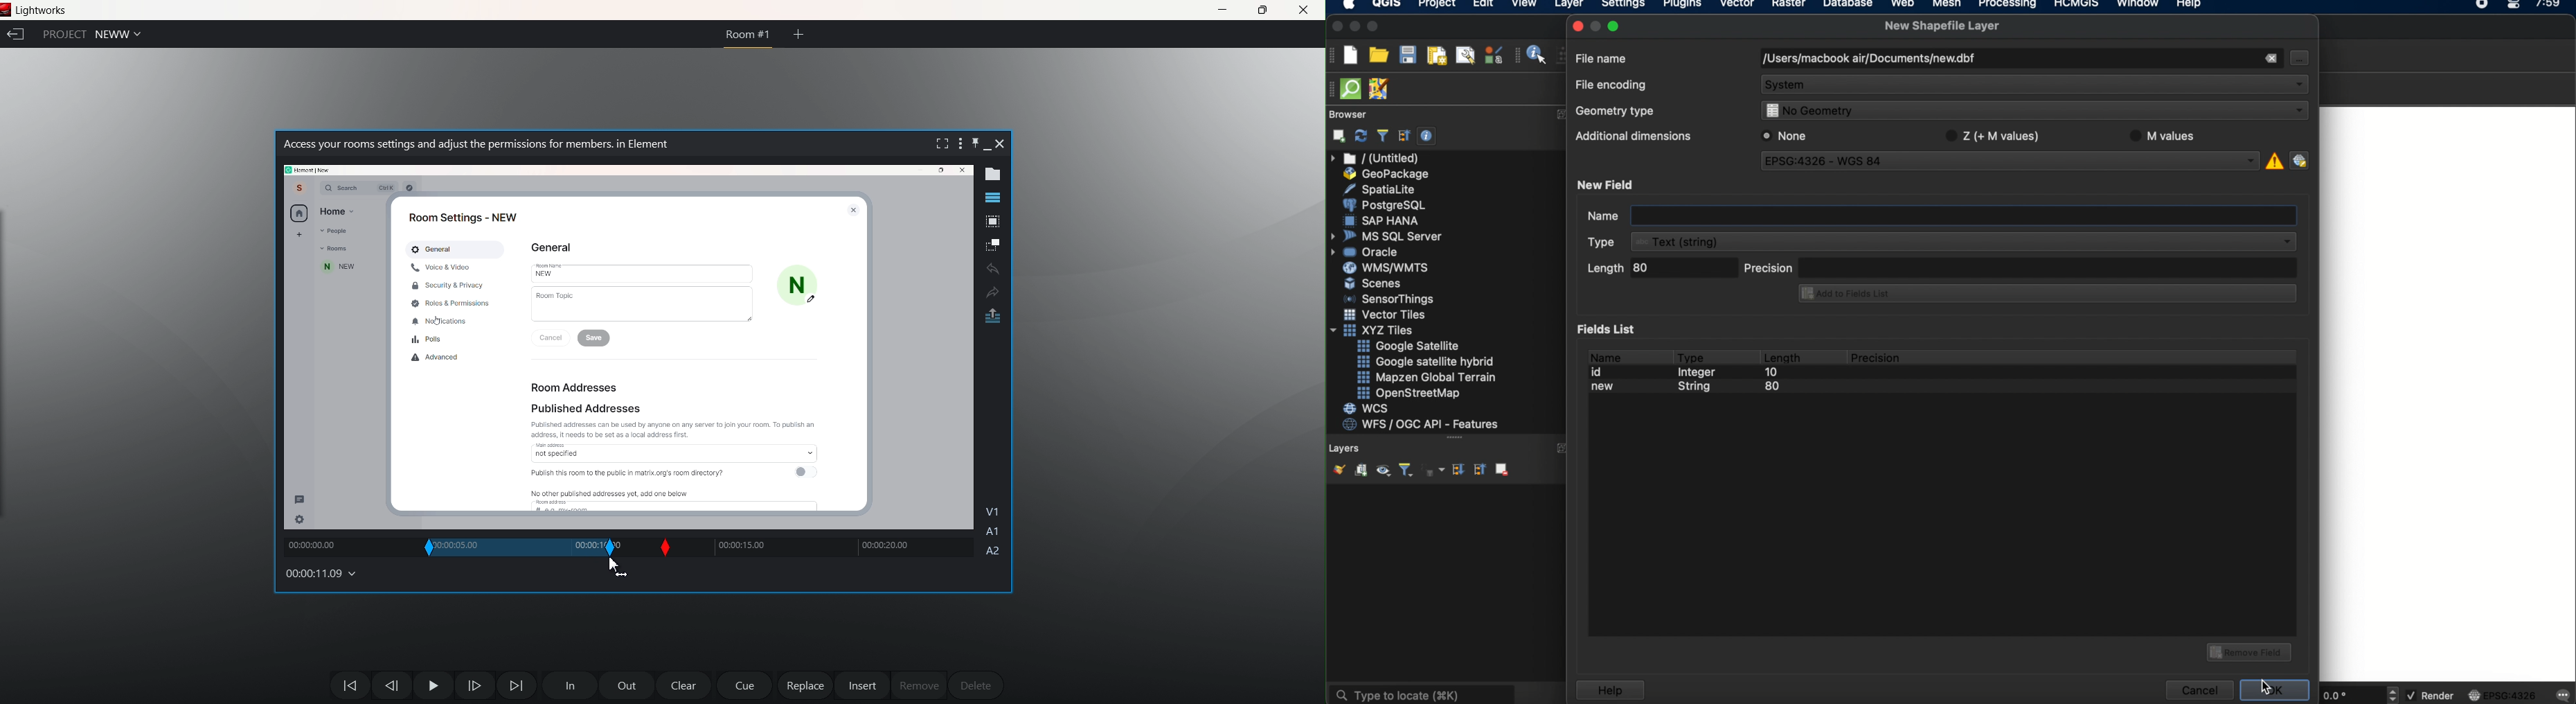 The image size is (2576, 728). I want to click on Security & Privacy, so click(448, 285).